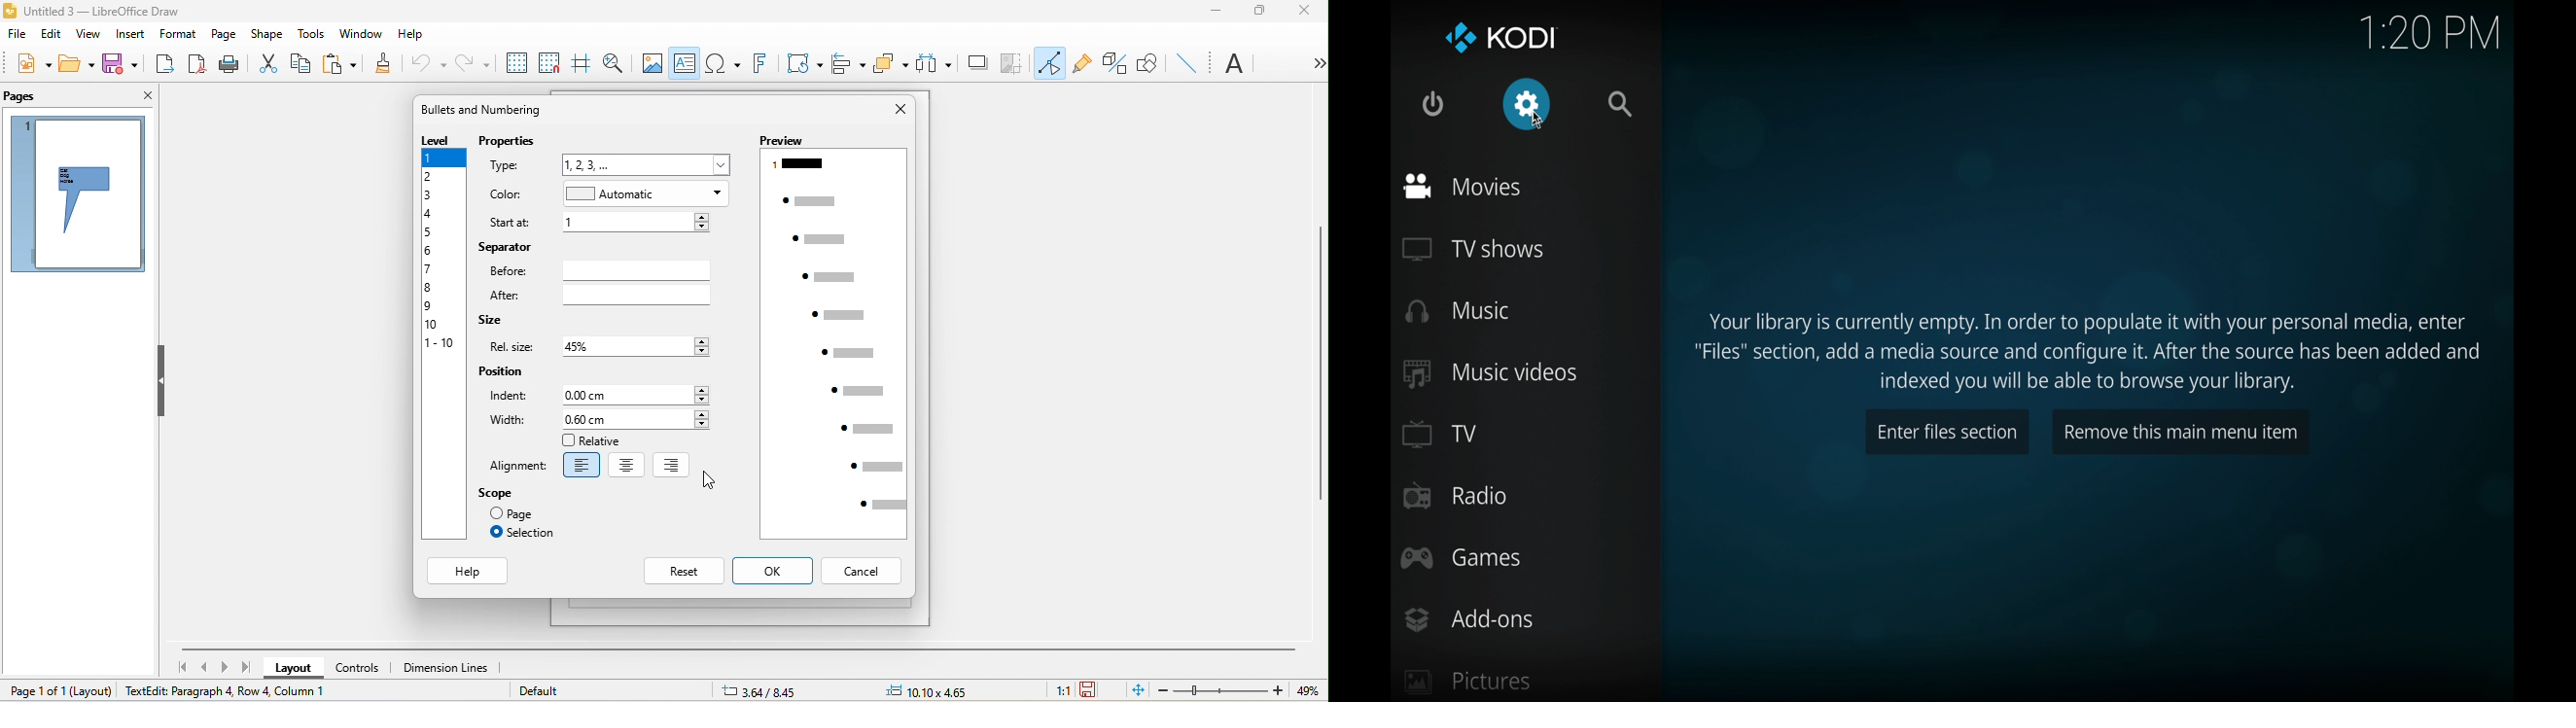 Image resolution: width=2576 pixels, height=728 pixels. What do you see at coordinates (1099, 690) in the screenshot?
I see `the document has not been modified since the last save` at bounding box center [1099, 690].